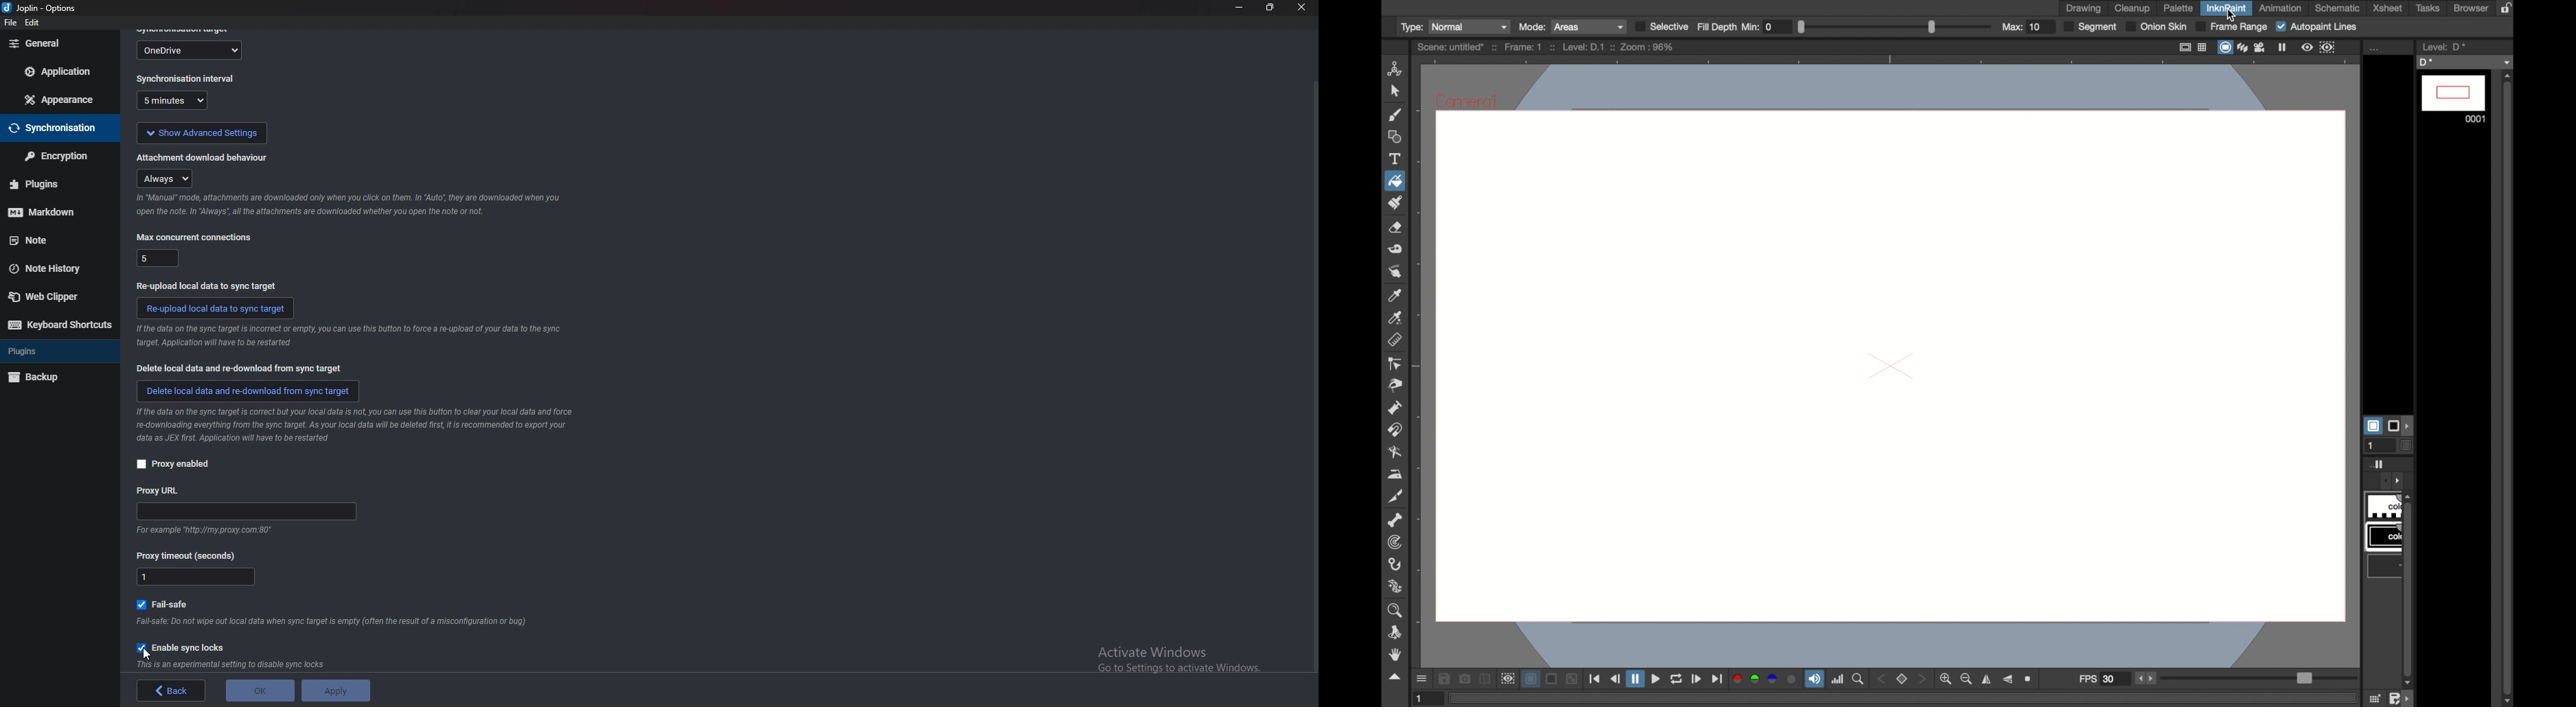 The height and width of the screenshot is (728, 2576). Describe the element at coordinates (1657, 680) in the screenshot. I see `forward` at that location.